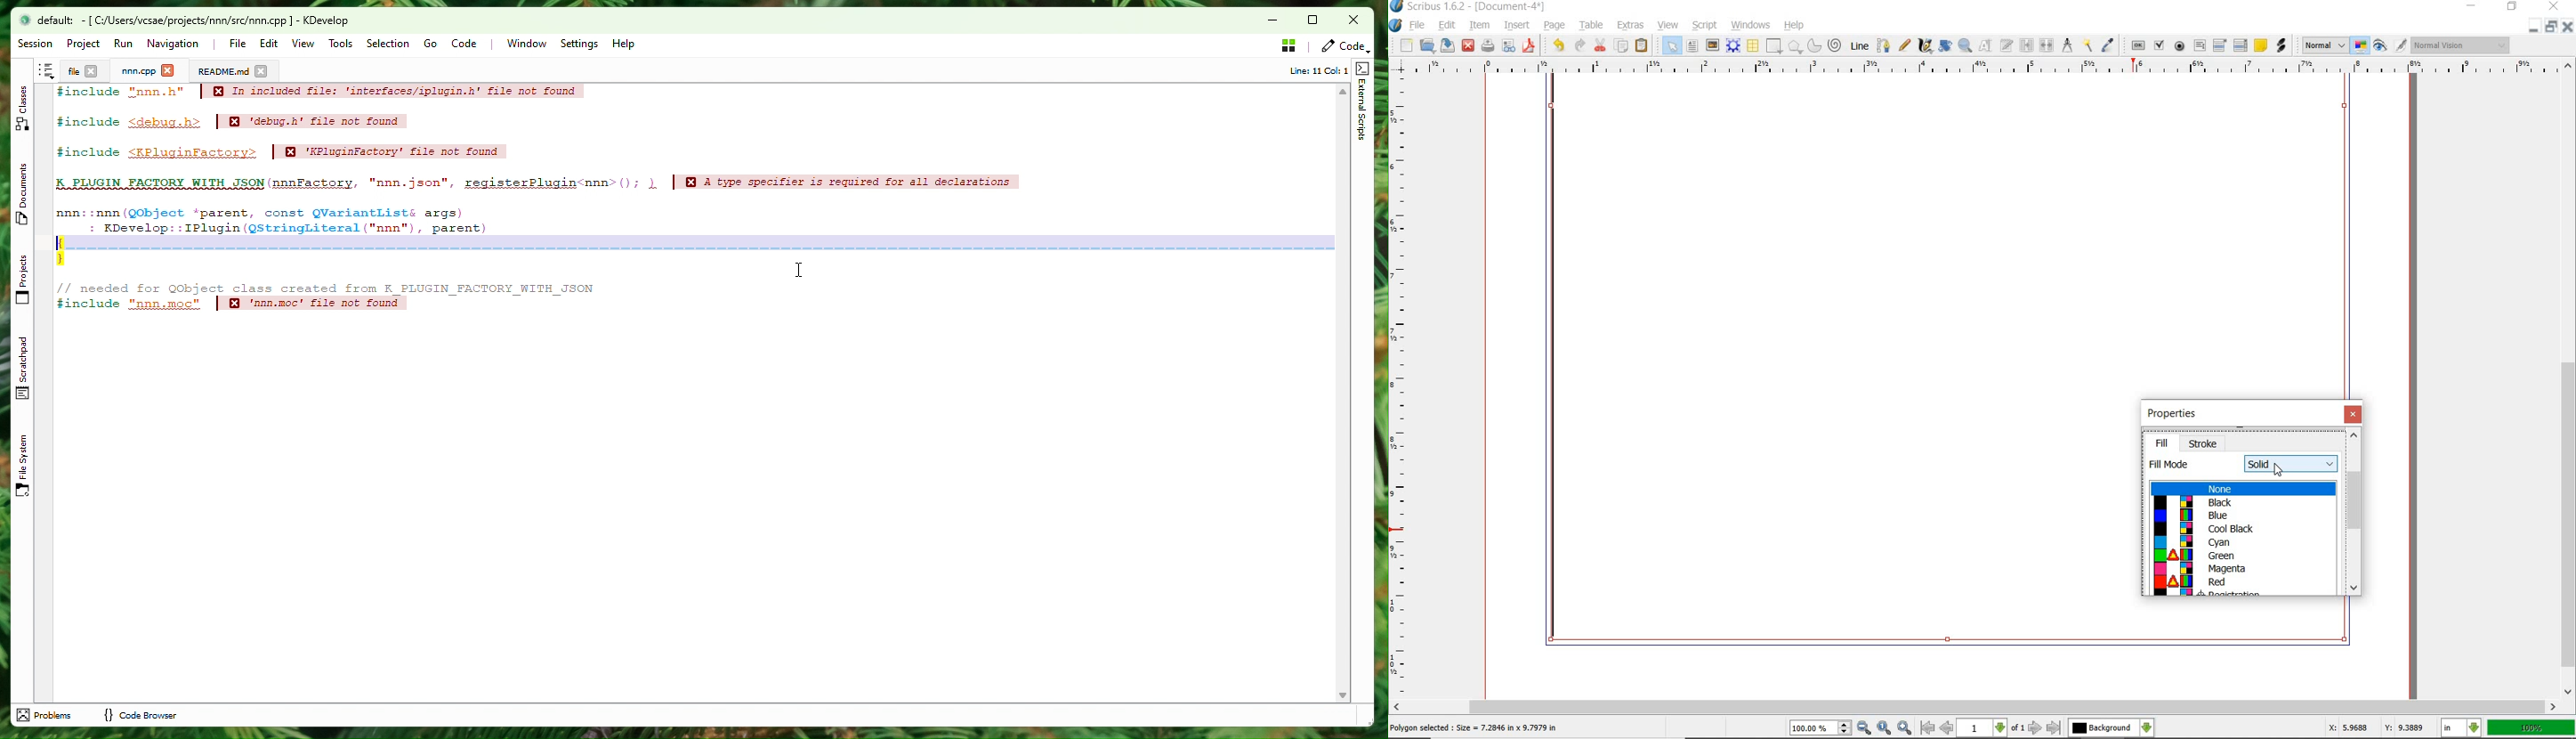 The image size is (2576, 756). Describe the element at coordinates (2045, 44) in the screenshot. I see `unlink text frames` at that location.